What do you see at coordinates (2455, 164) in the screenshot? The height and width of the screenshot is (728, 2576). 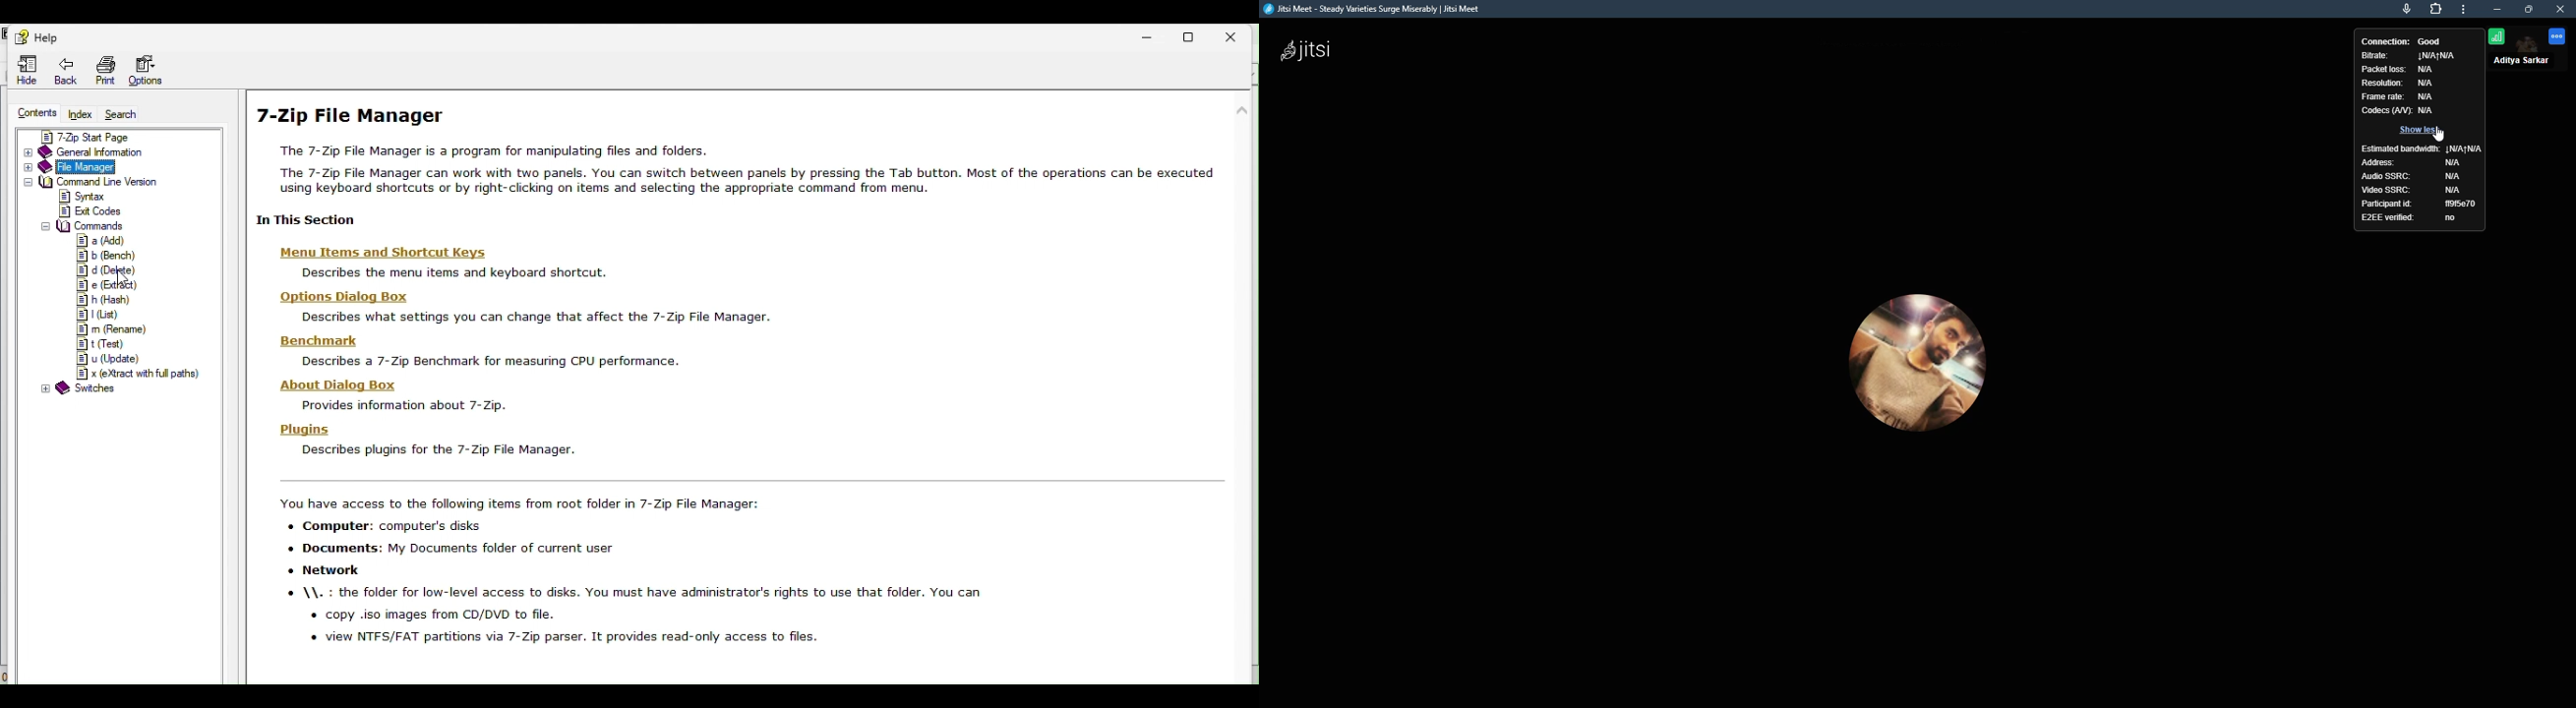 I see `na` at bounding box center [2455, 164].